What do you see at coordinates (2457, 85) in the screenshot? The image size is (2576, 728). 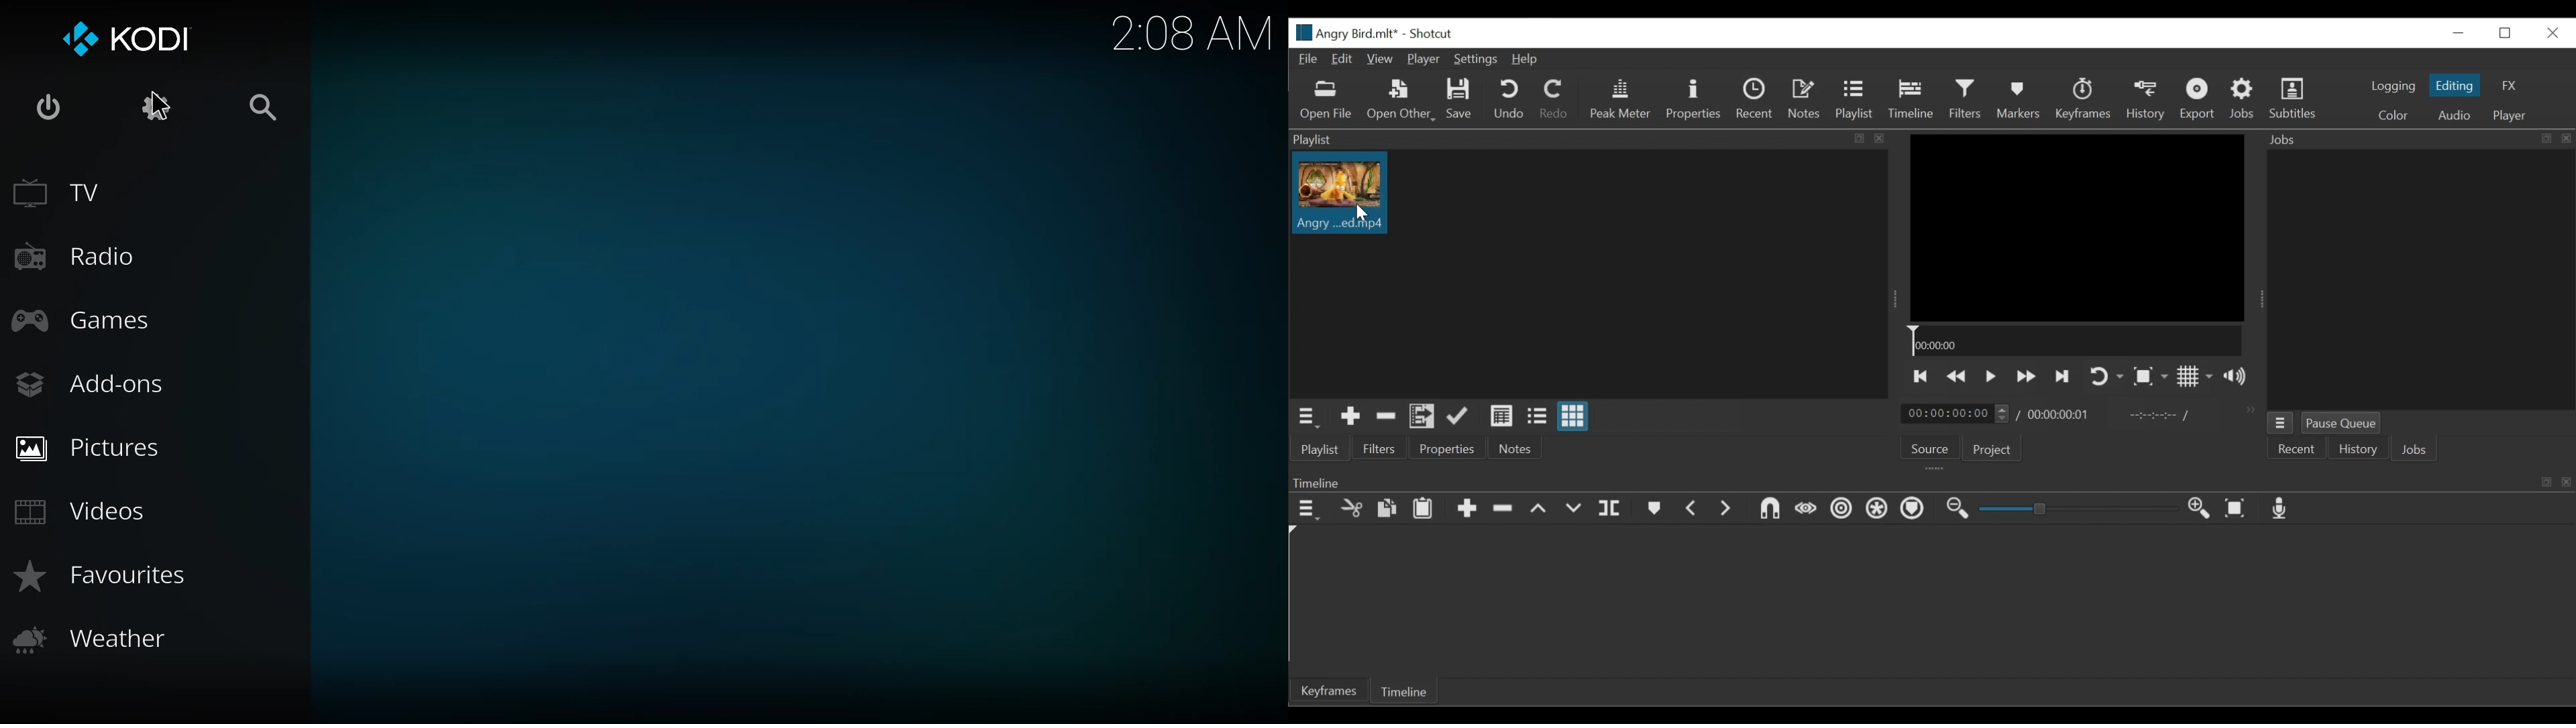 I see `Editing` at bounding box center [2457, 85].